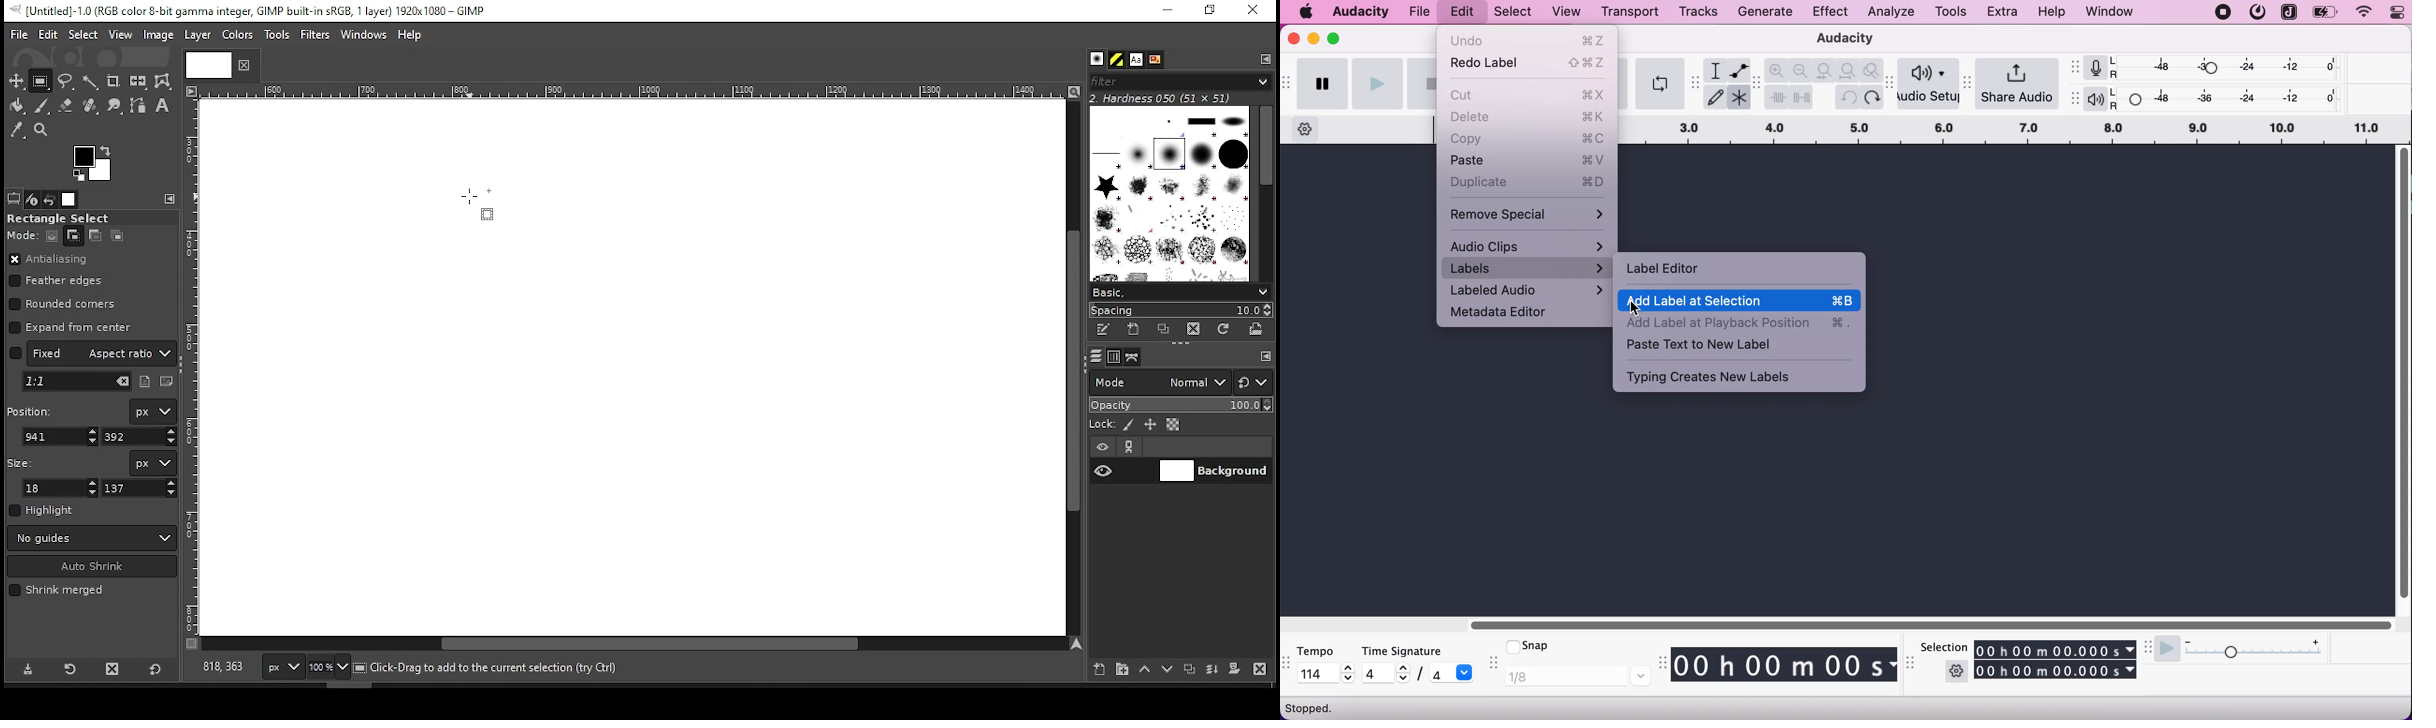  What do you see at coordinates (1930, 85) in the screenshot?
I see `audio setup` at bounding box center [1930, 85].